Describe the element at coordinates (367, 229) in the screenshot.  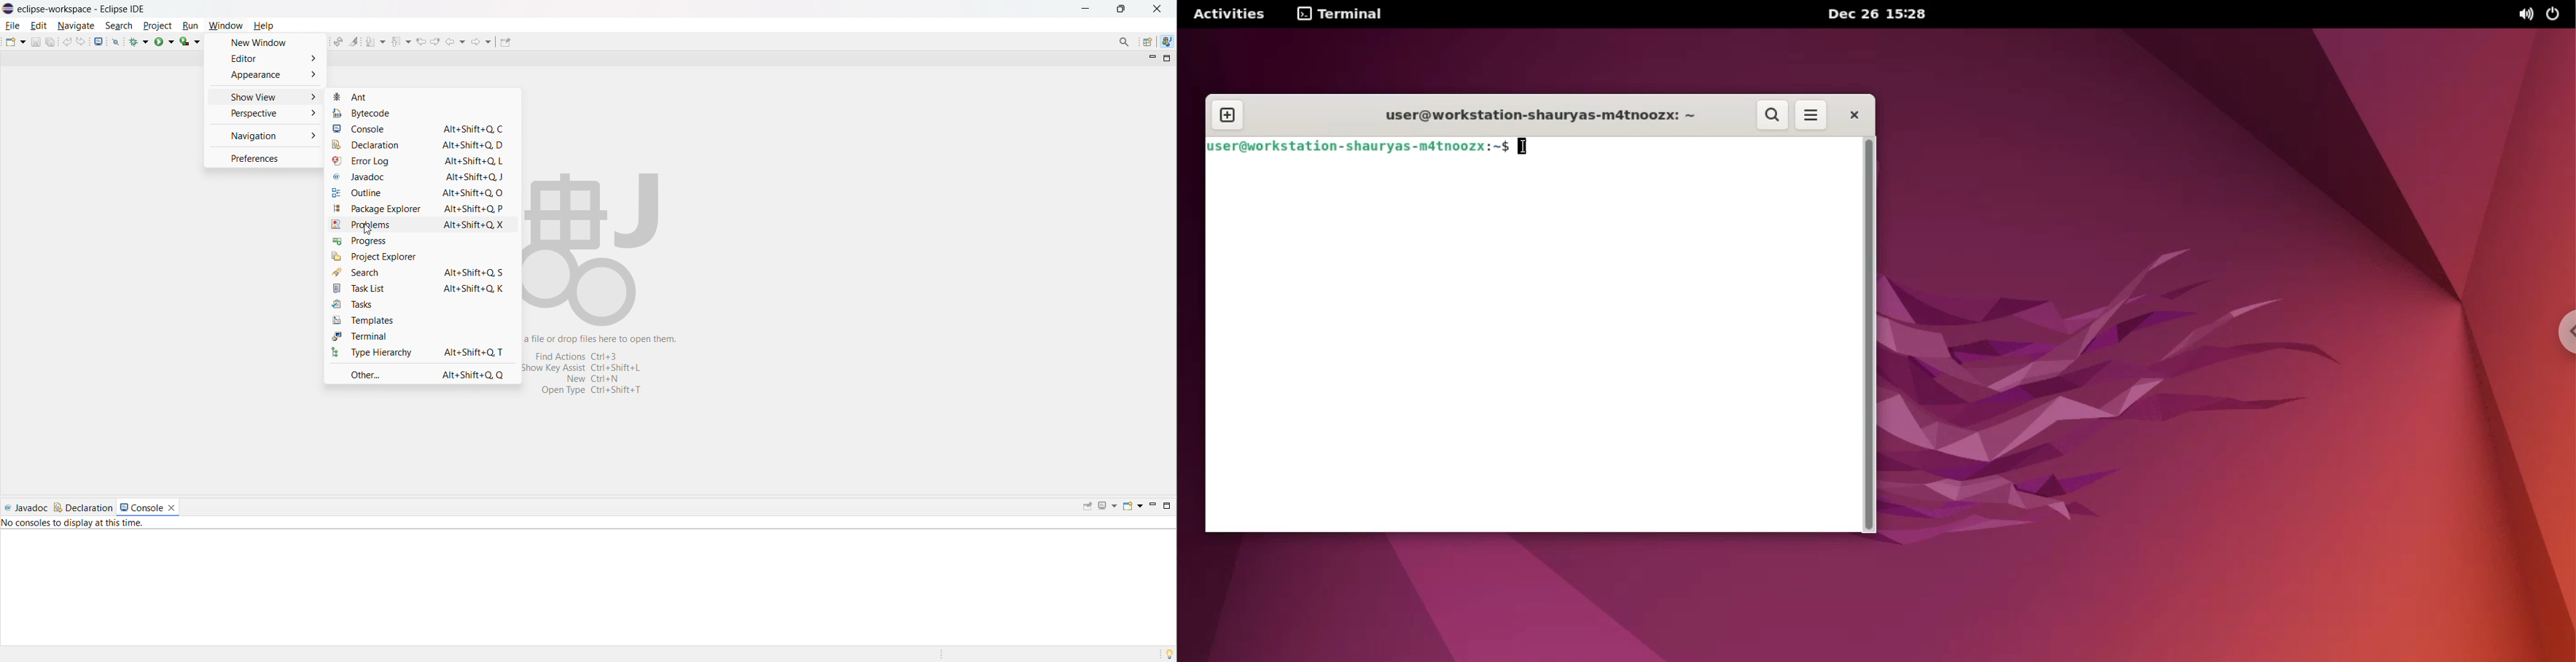
I see `cursor` at that location.